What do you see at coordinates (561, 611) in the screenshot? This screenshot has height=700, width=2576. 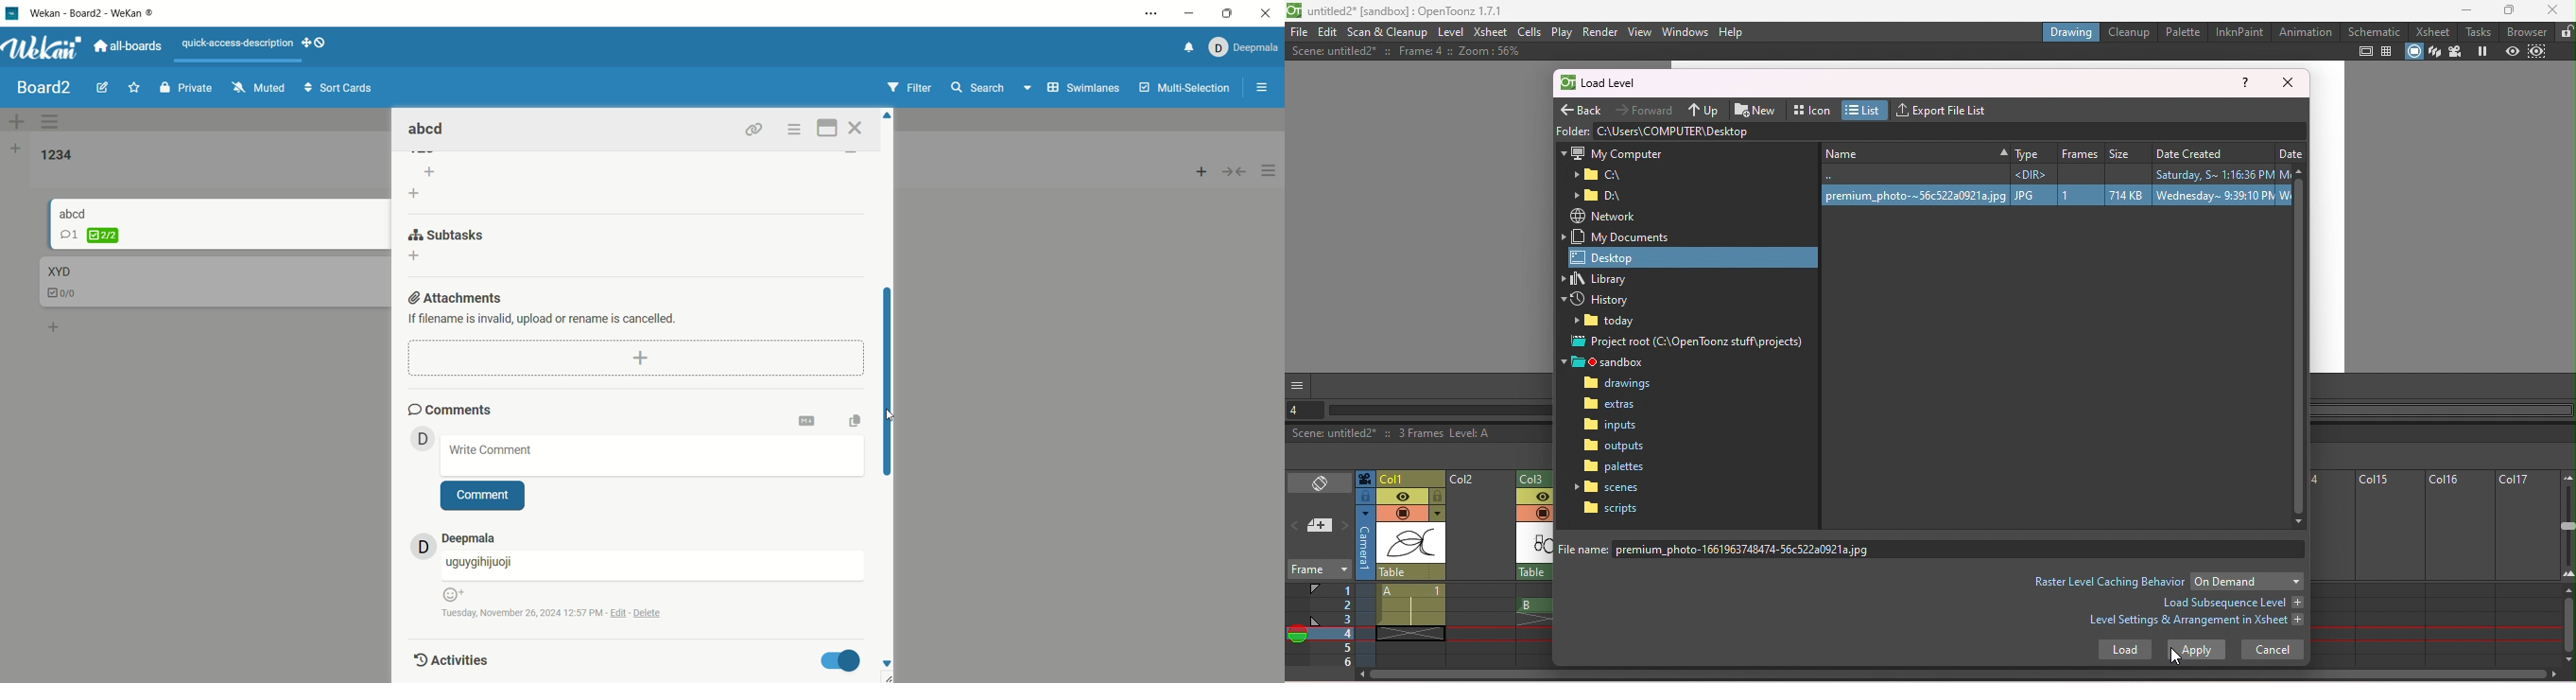 I see `time and date` at bounding box center [561, 611].